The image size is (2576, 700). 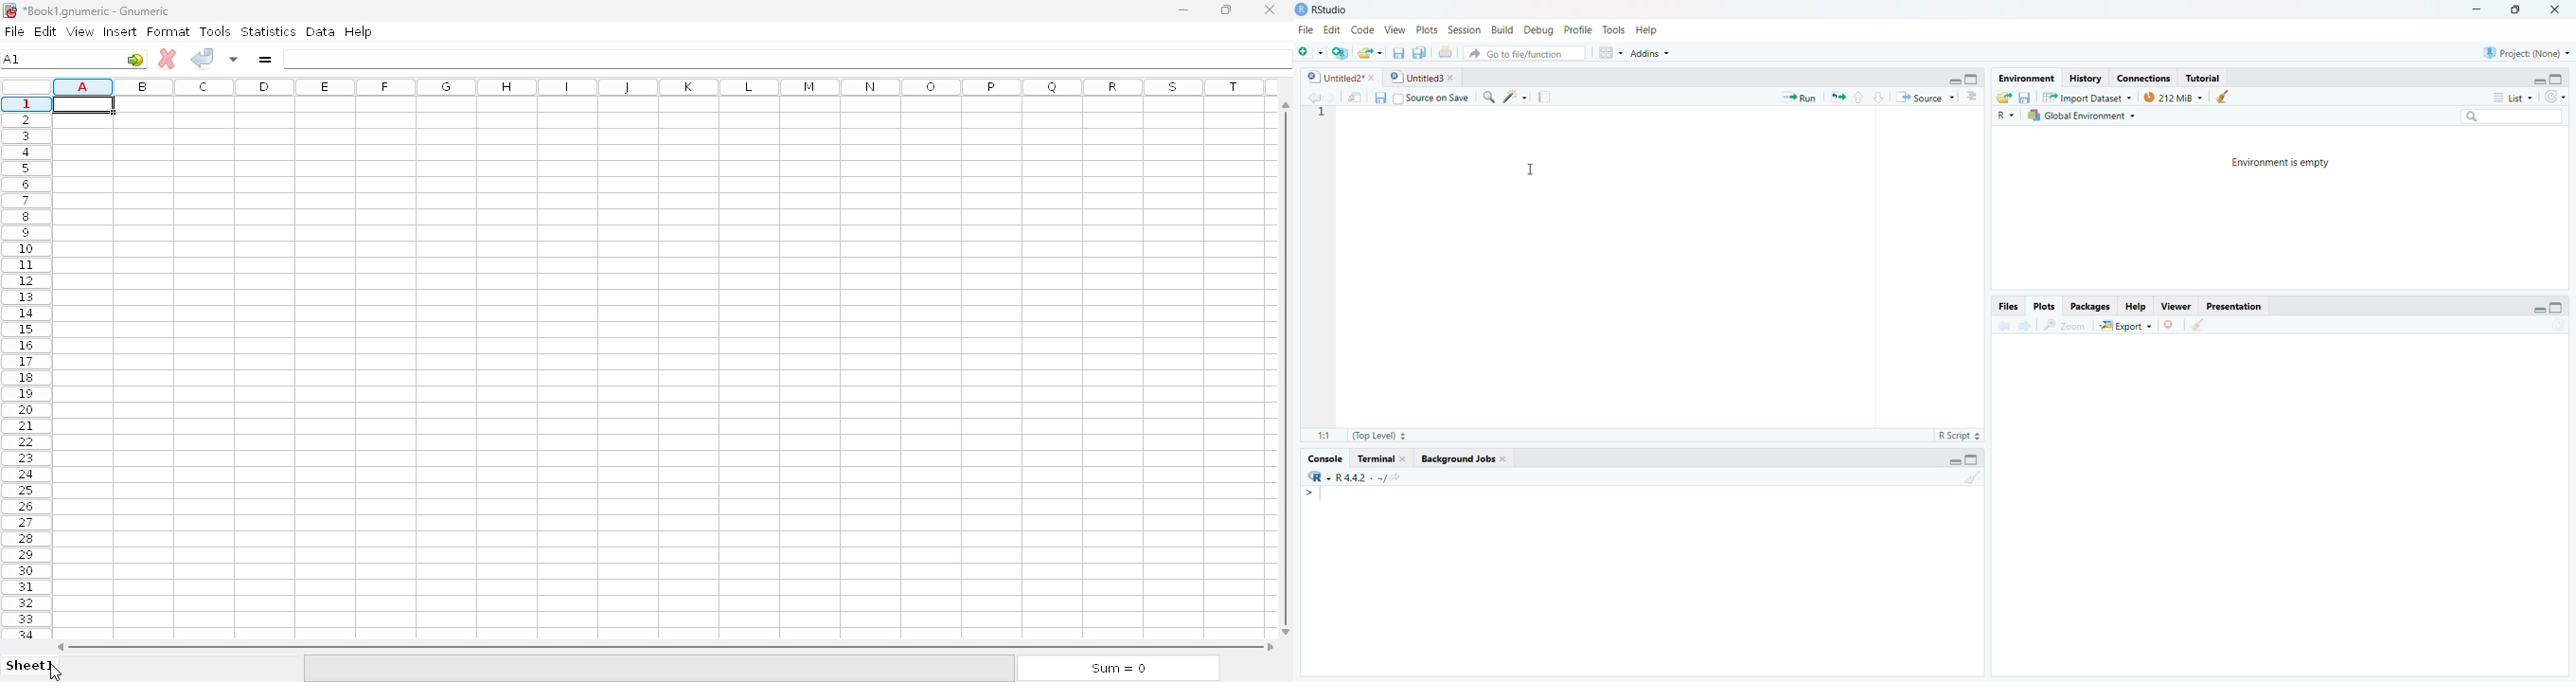 I want to click on 212 MB, so click(x=2174, y=97).